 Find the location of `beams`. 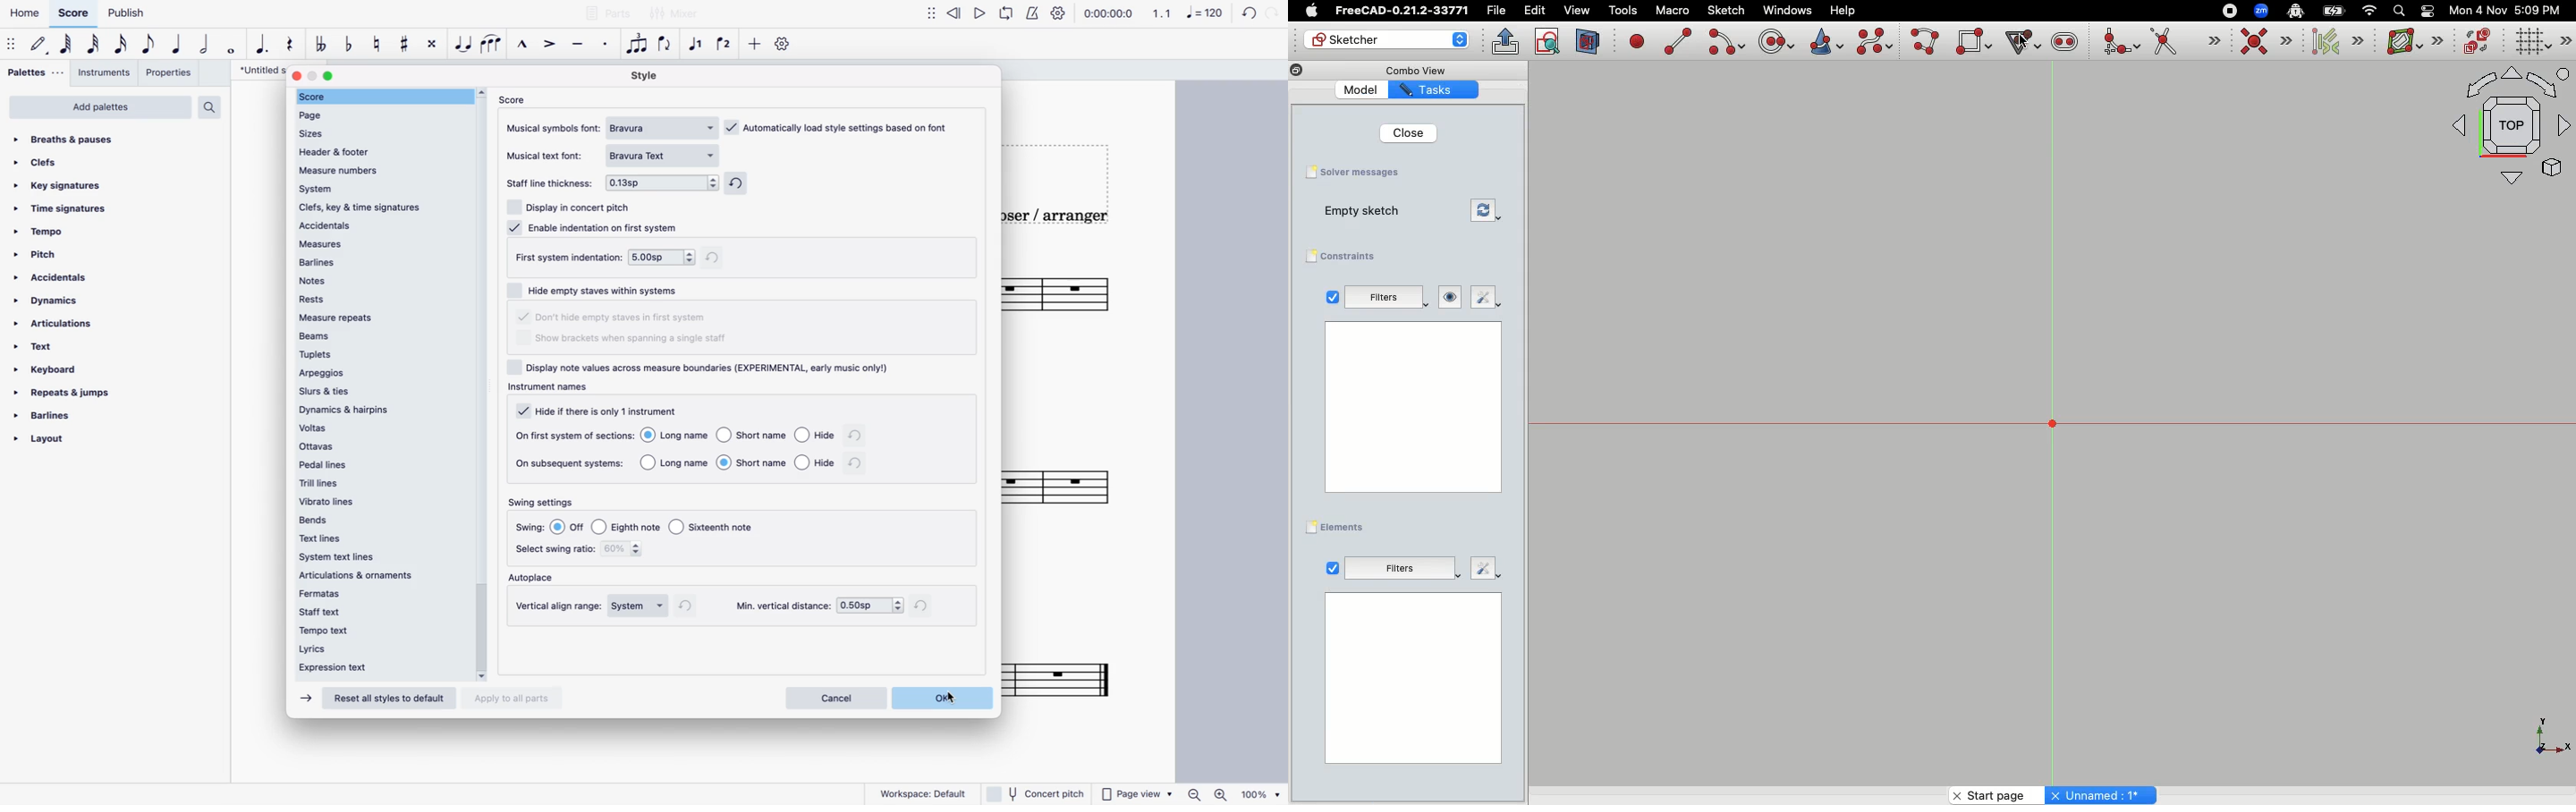

beams is located at coordinates (380, 335).